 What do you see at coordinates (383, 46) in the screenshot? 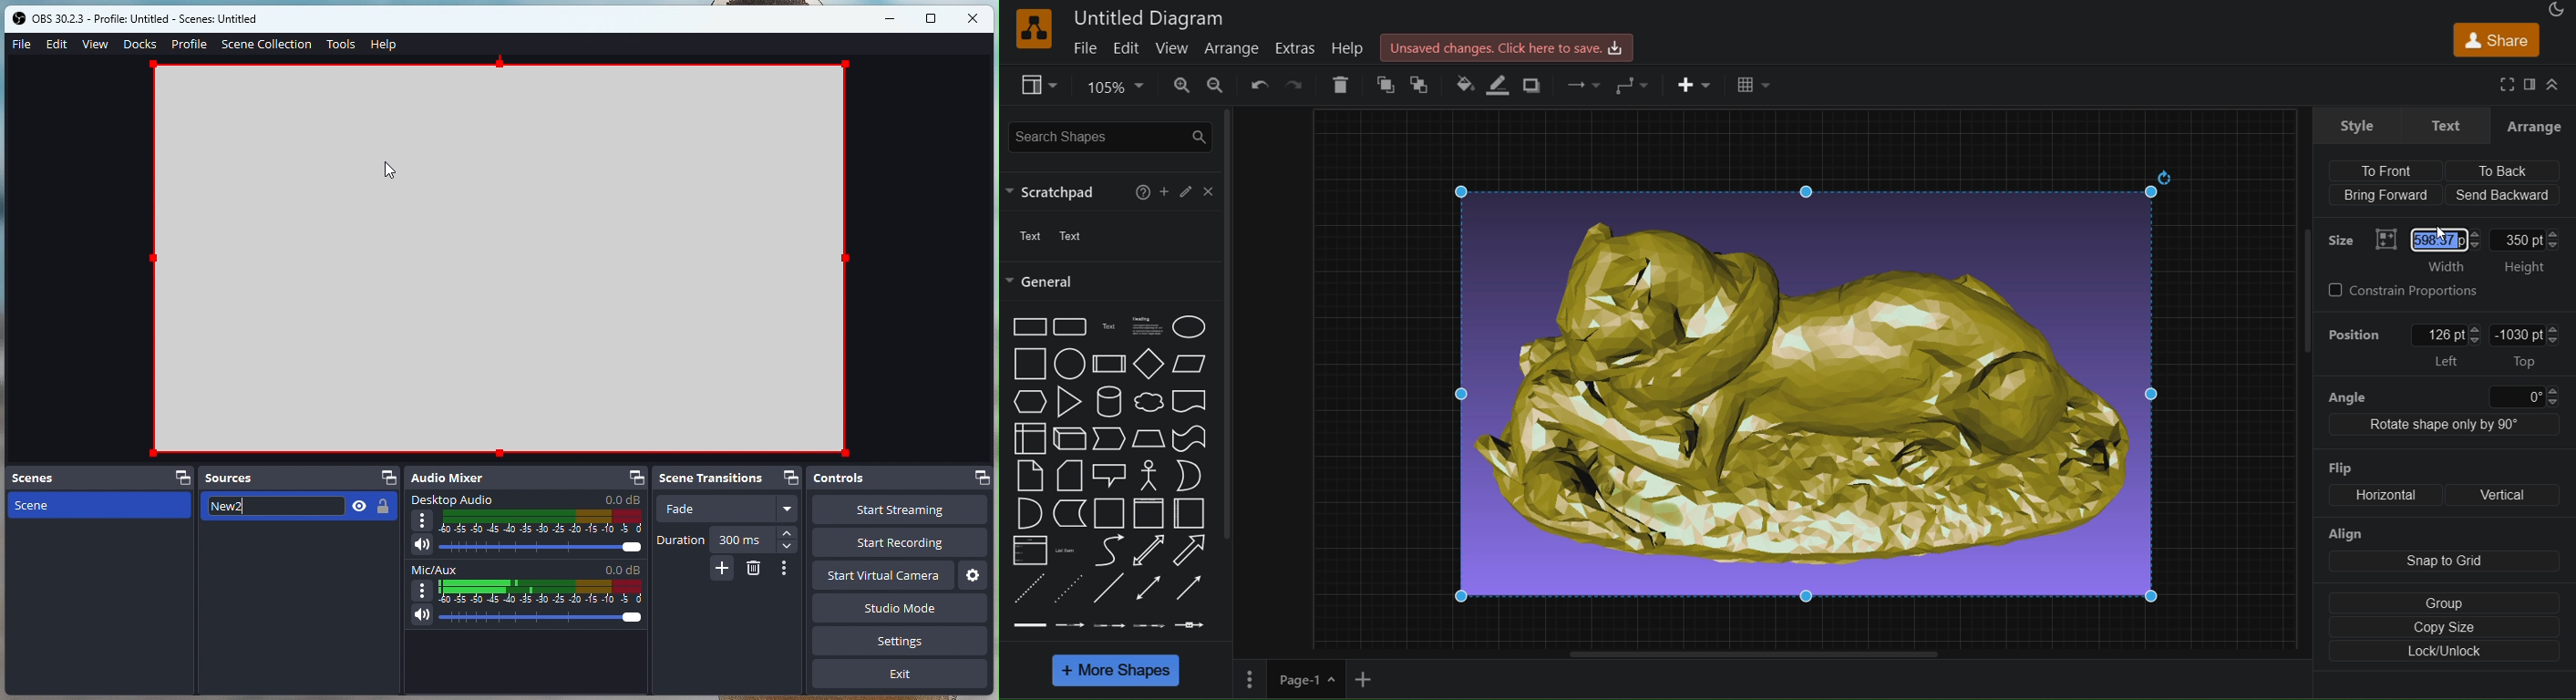
I see `Help` at bounding box center [383, 46].